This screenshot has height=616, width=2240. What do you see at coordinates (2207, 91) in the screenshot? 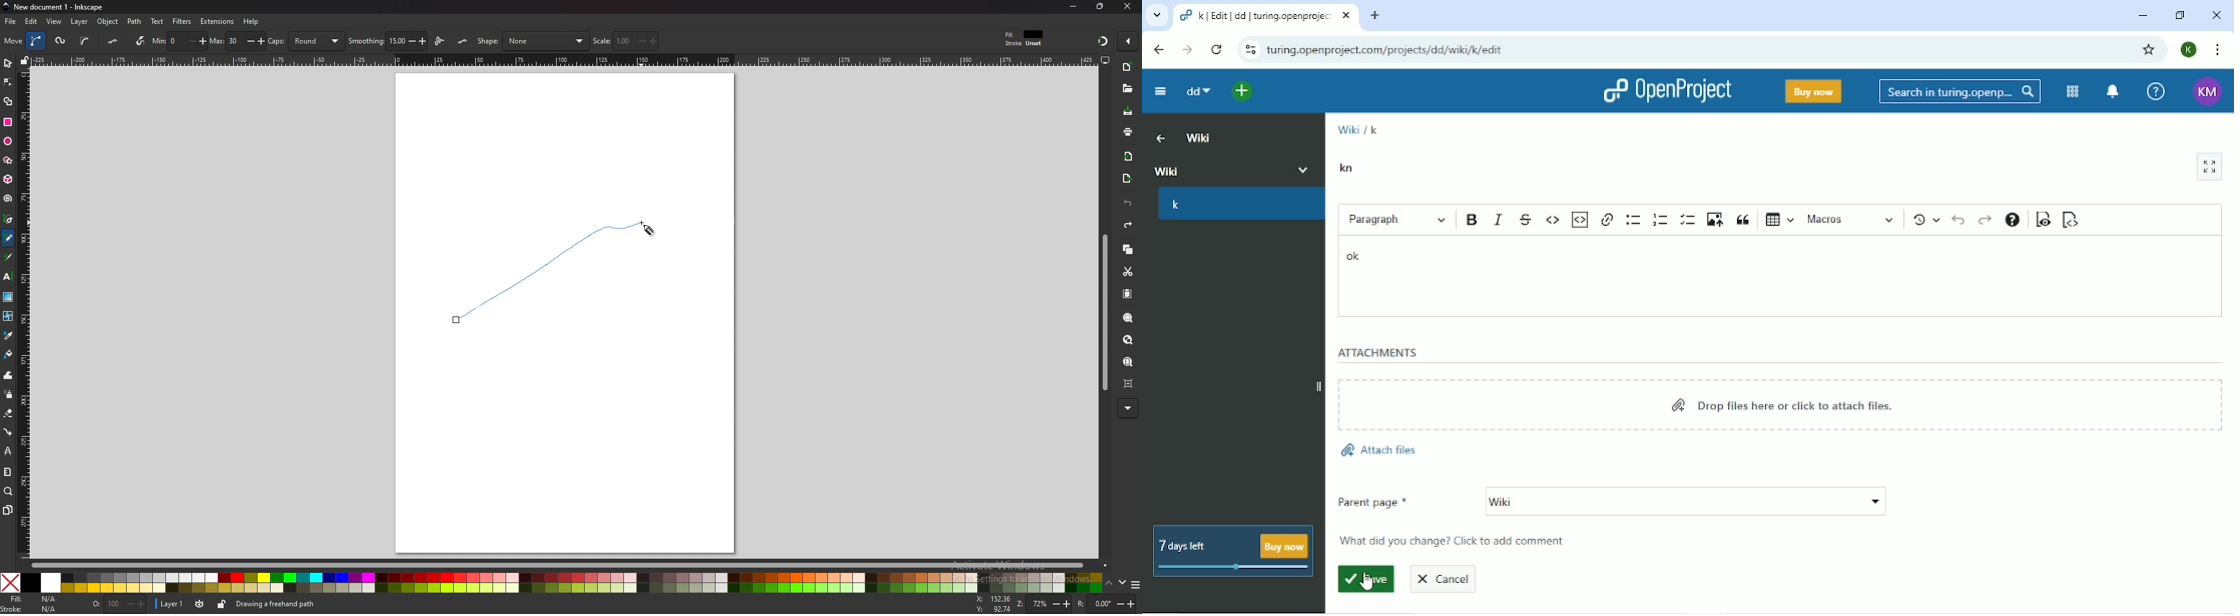
I see `Account` at bounding box center [2207, 91].